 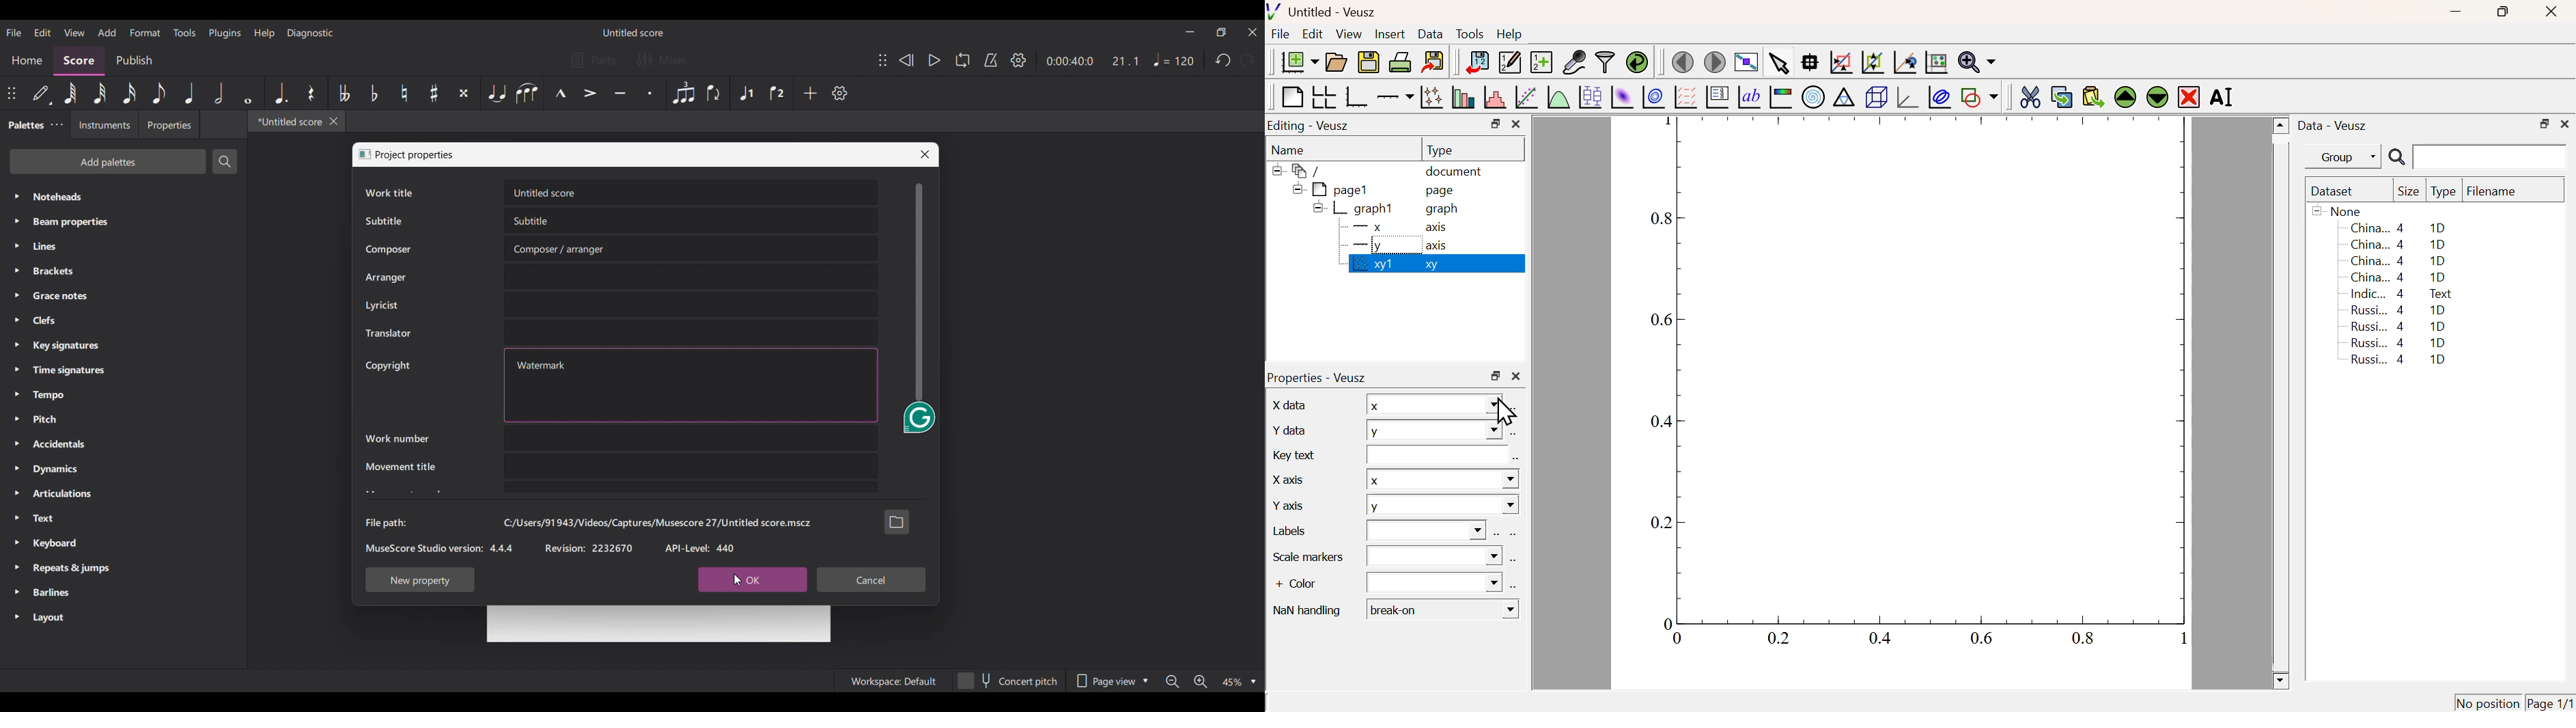 What do you see at coordinates (1605, 61) in the screenshot?
I see `Filter Data` at bounding box center [1605, 61].